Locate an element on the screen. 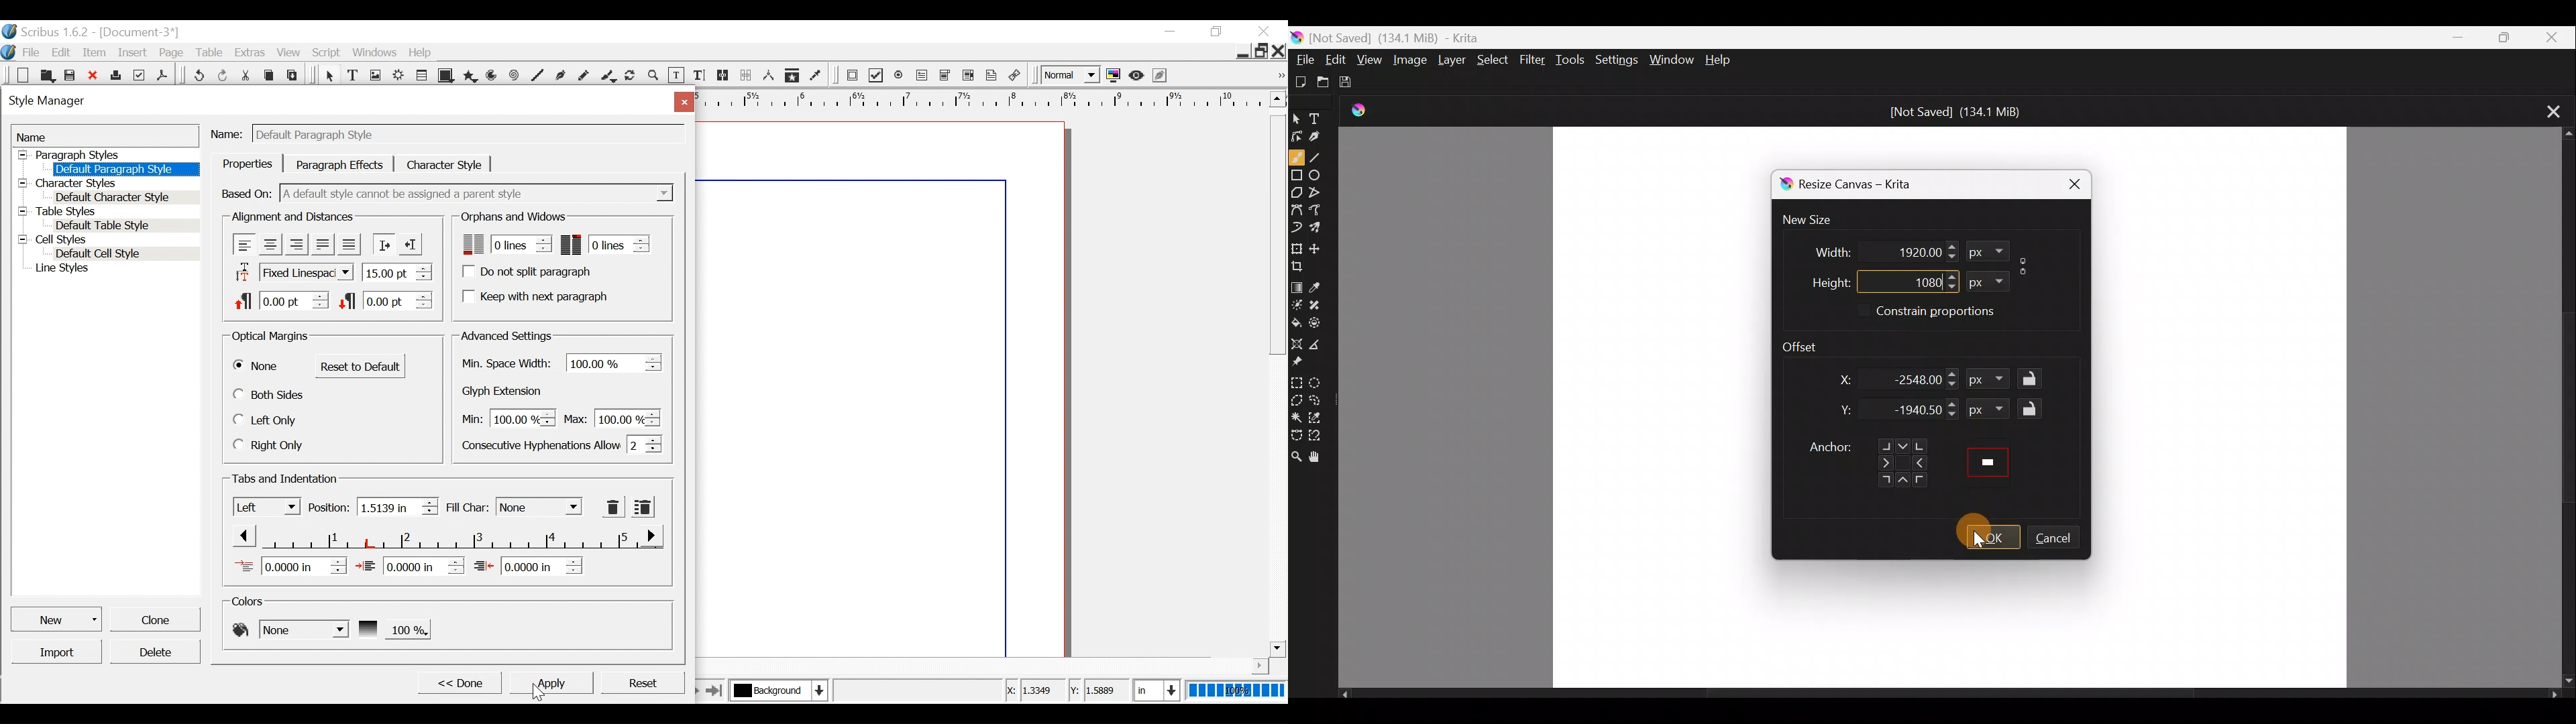 The width and height of the screenshot is (2576, 728). 100% is located at coordinates (1234, 690).